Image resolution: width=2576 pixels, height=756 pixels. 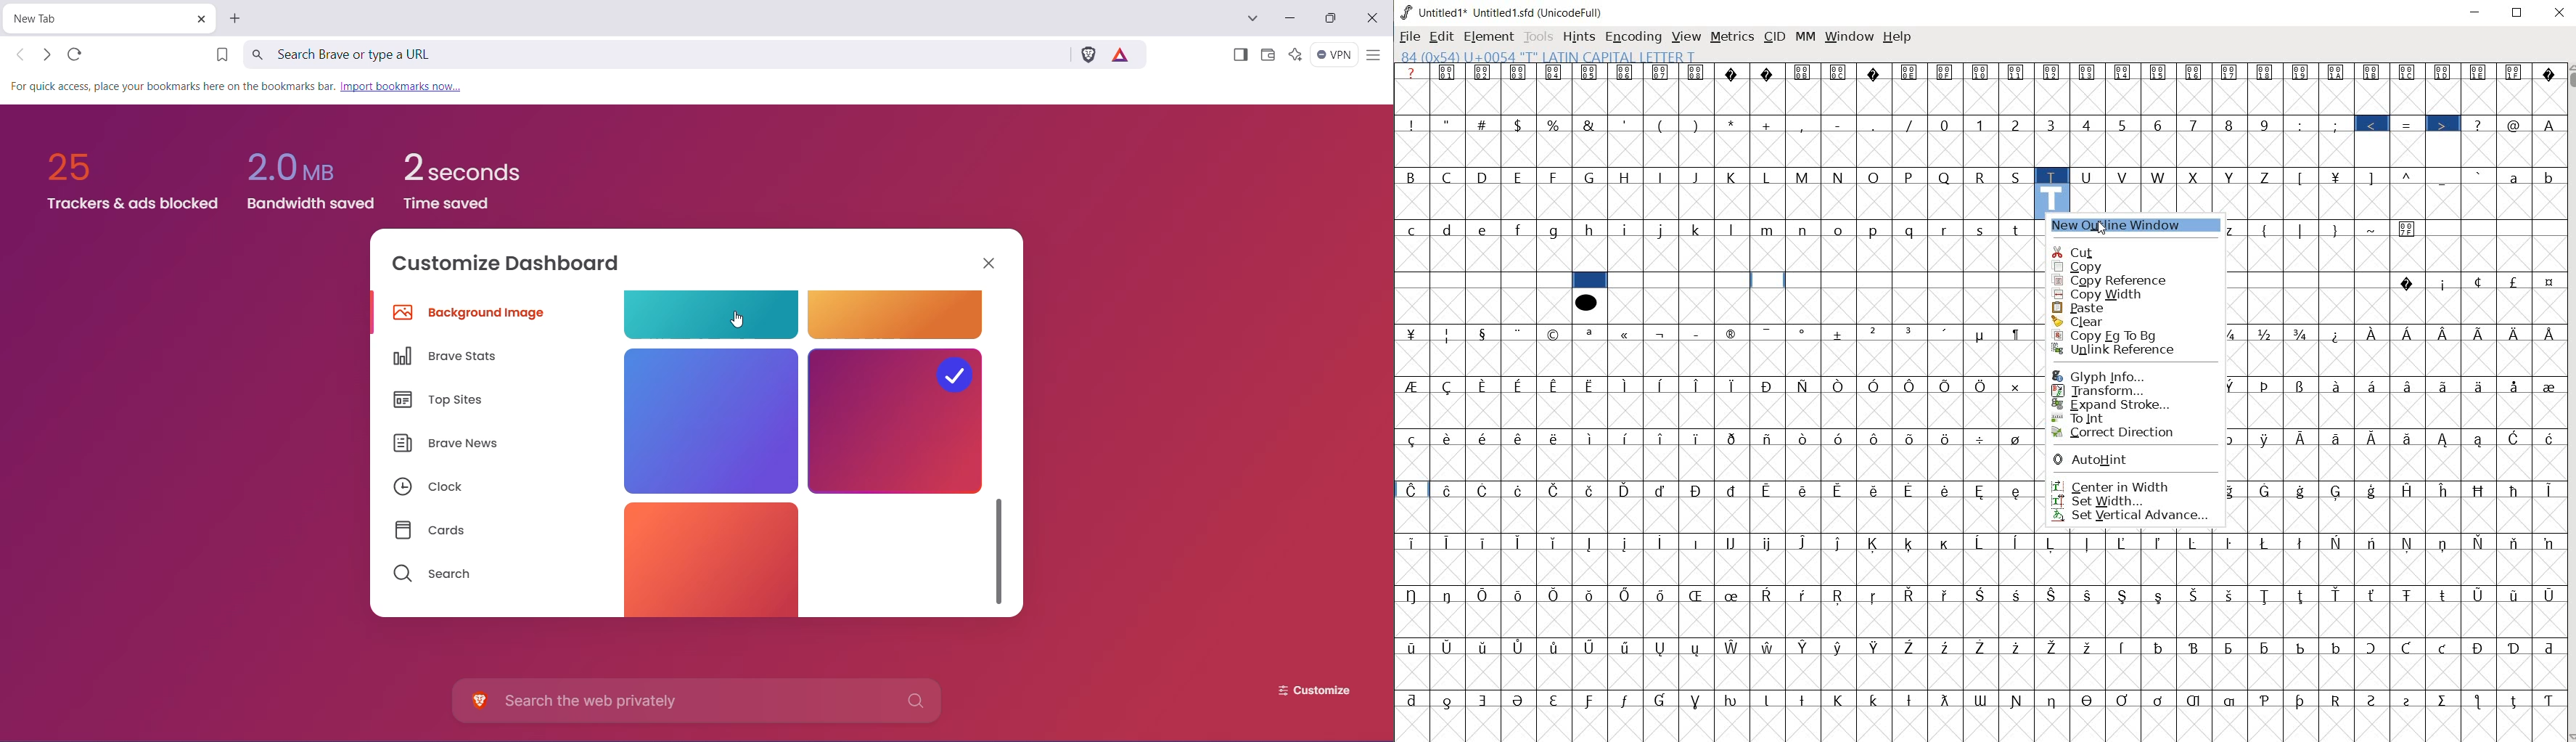 What do you see at coordinates (2515, 700) in the screenshot?
I see `Symbol` at bounding box center [2515, 700].